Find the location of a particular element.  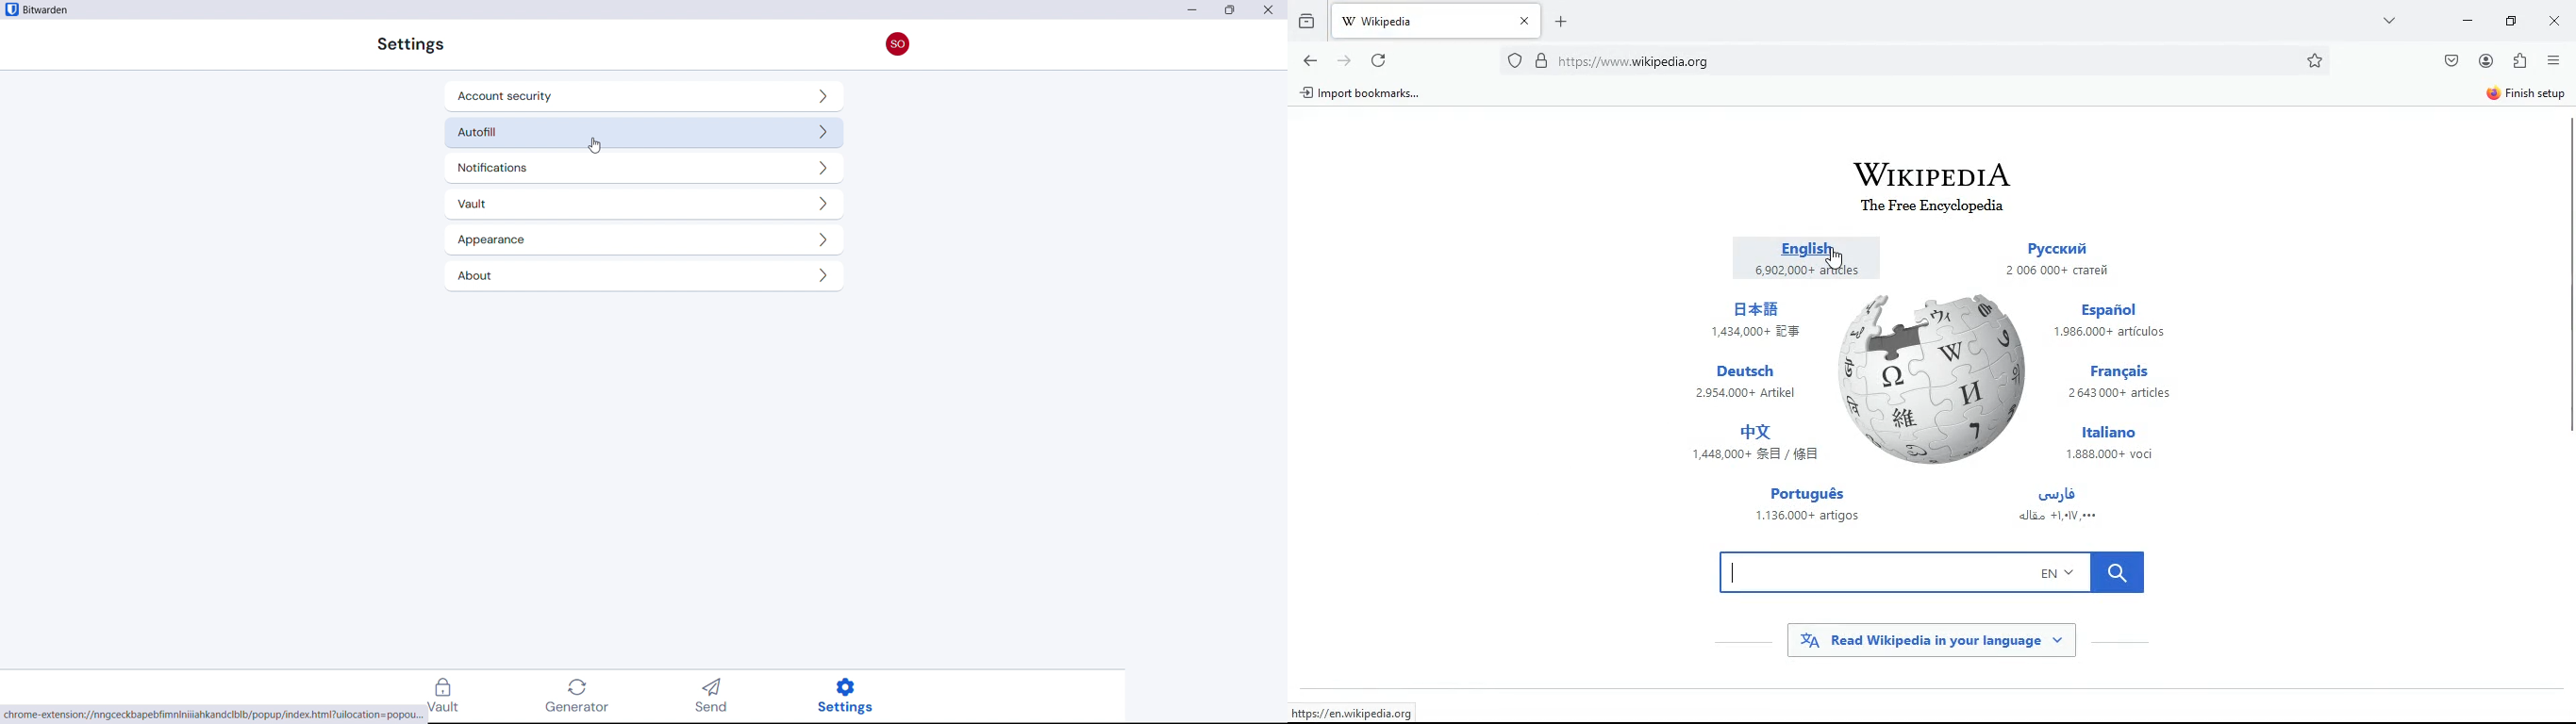

maximize is located at coordinates (2511, 20).